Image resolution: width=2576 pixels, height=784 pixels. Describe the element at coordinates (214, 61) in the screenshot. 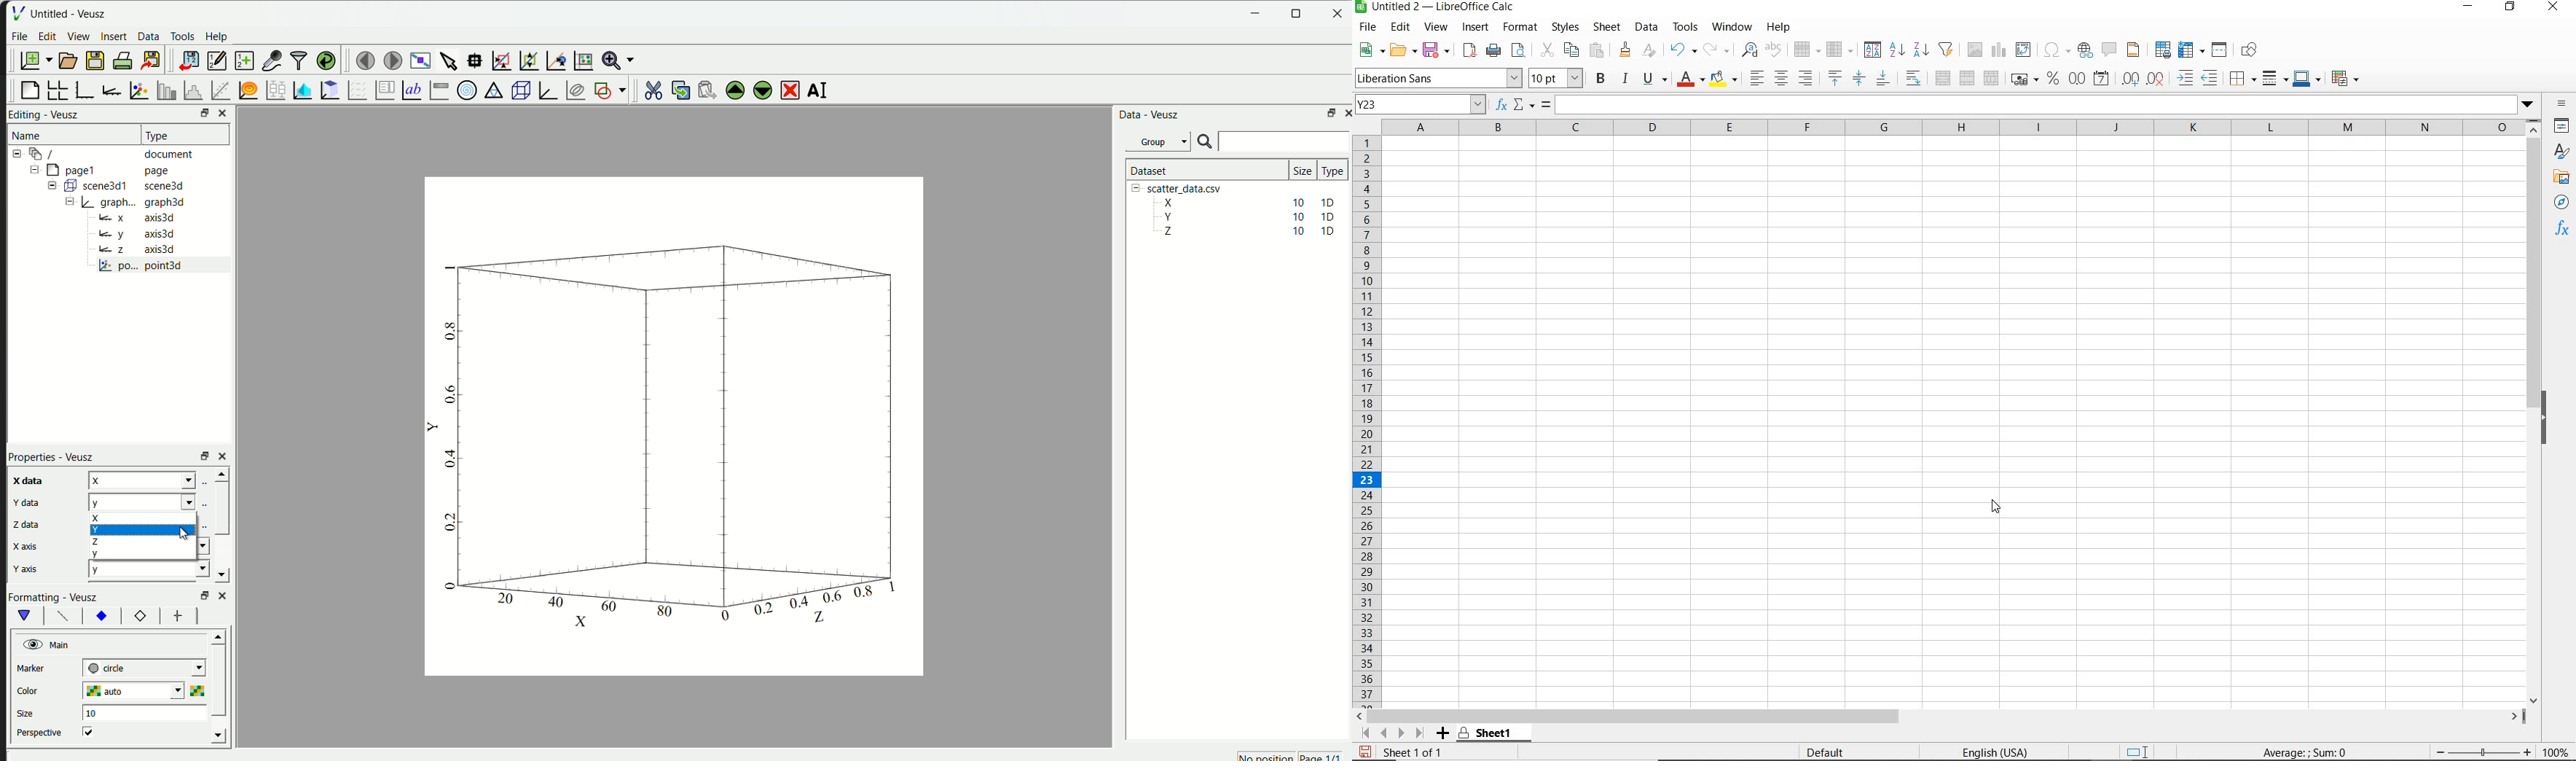

I see `editor` at that location.